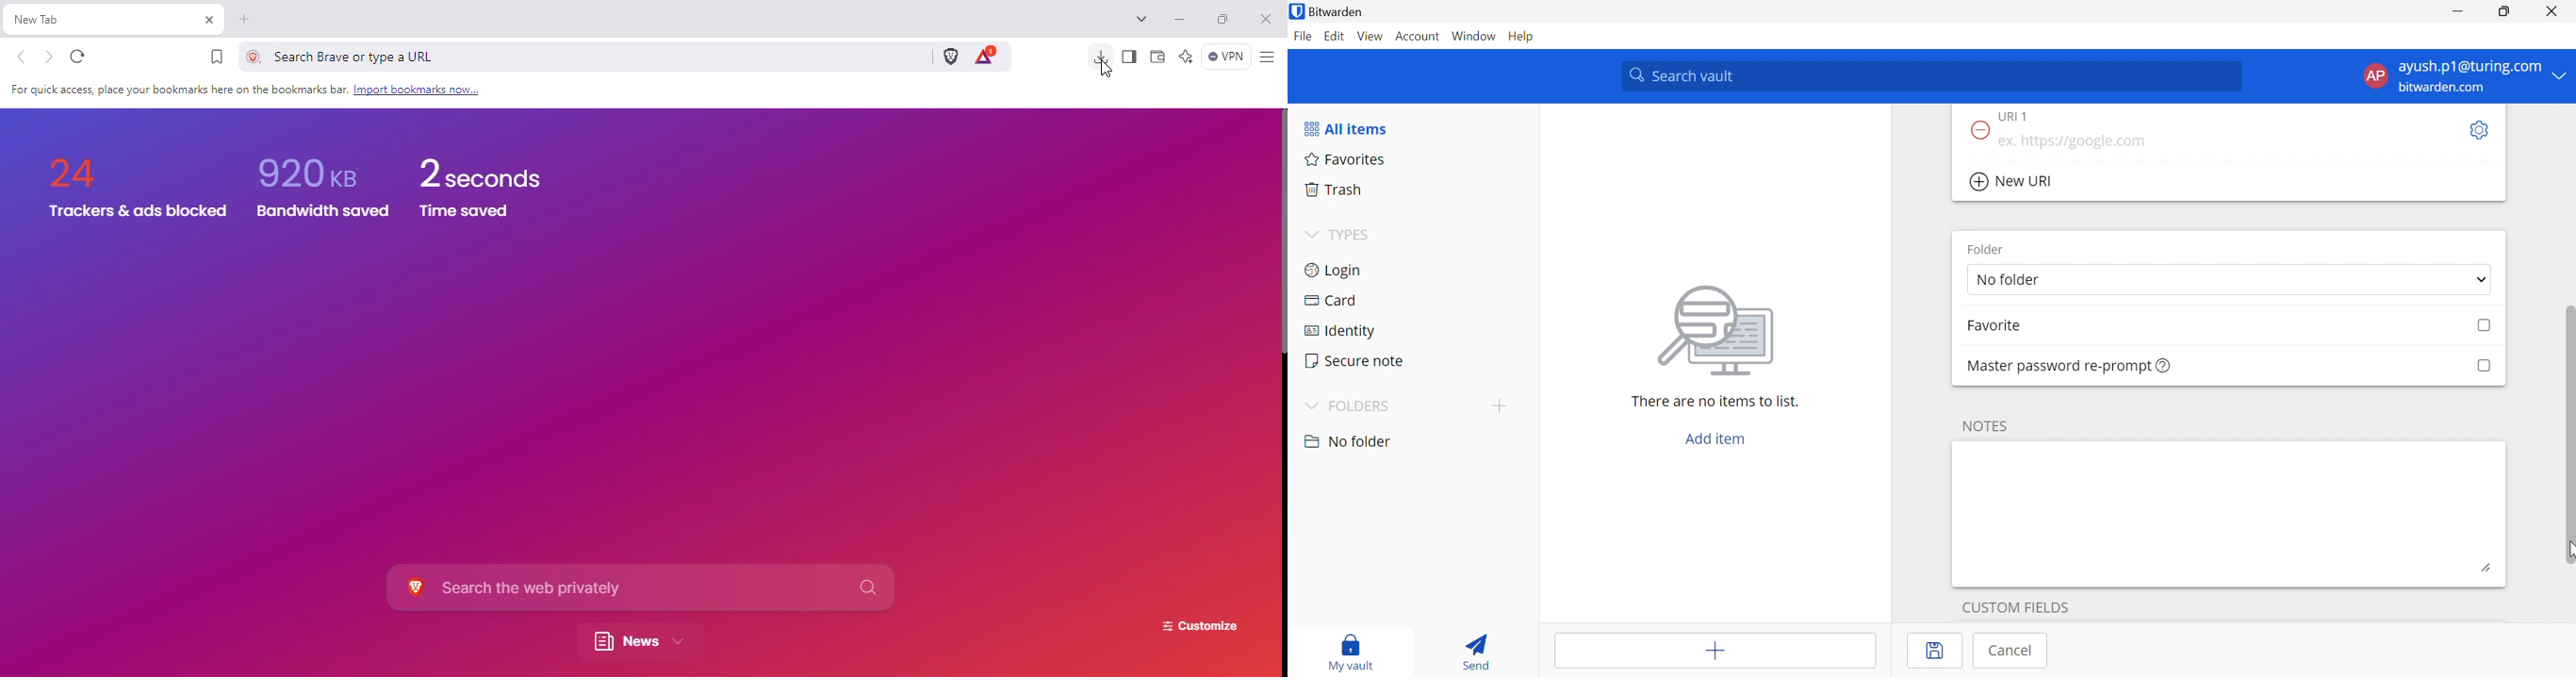 Image resolution: width=2576 pixels, height=700 pixels. Describe the element at coordinates (1983, 426) in the screenshot. I see `NOTES` at that location.